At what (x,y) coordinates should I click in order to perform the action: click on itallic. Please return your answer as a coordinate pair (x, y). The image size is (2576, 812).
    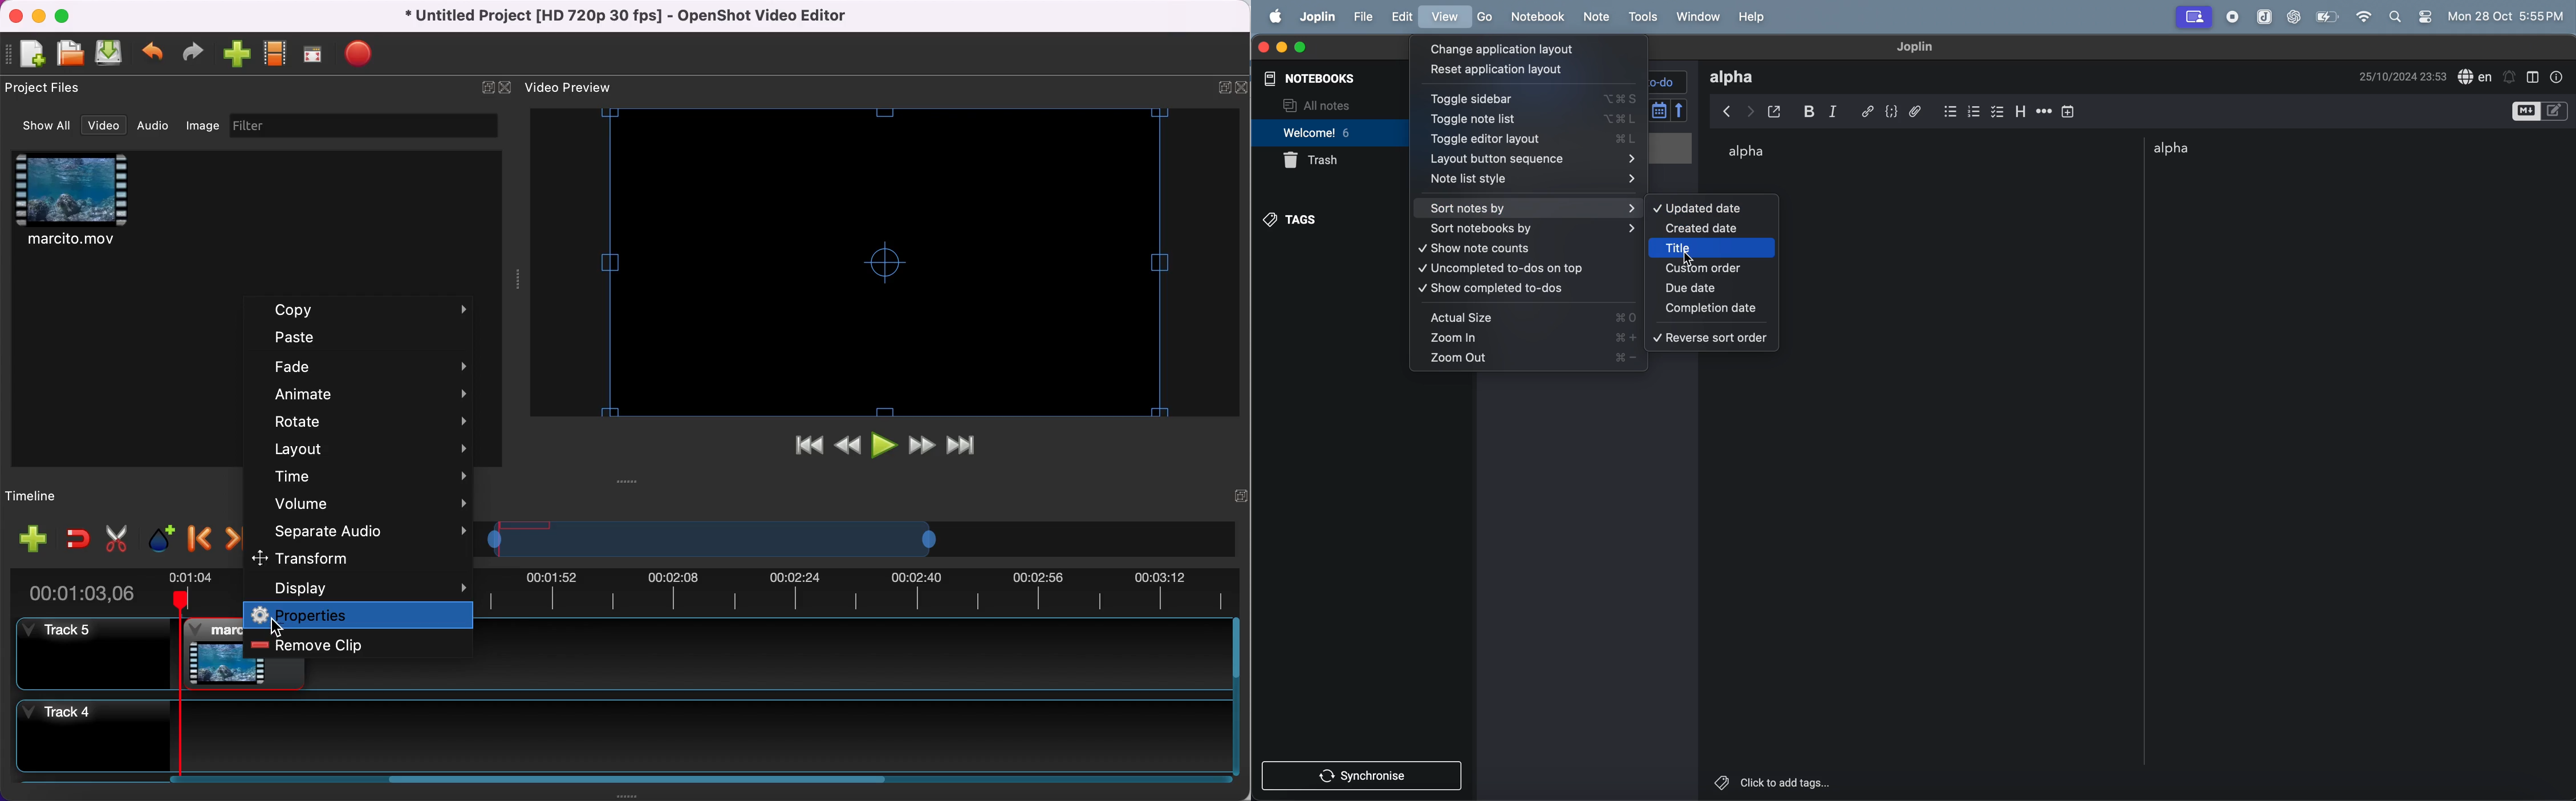
    Looking at the image, I should click on (1842, 111).